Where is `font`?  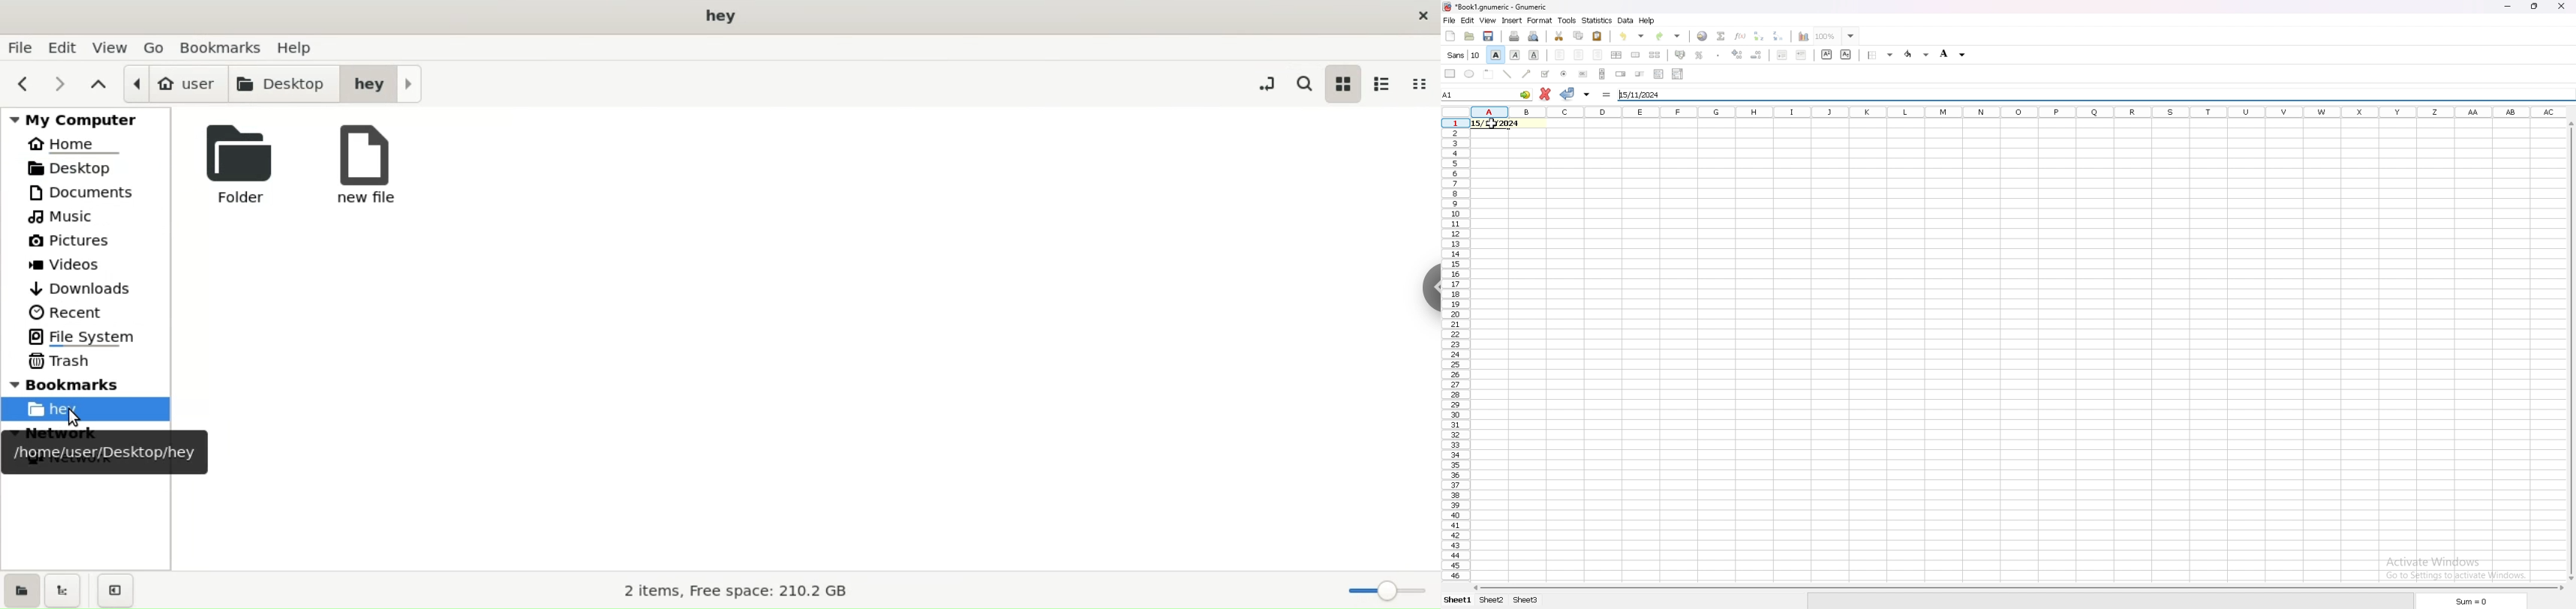
font is located at coordinates (1464, 56).